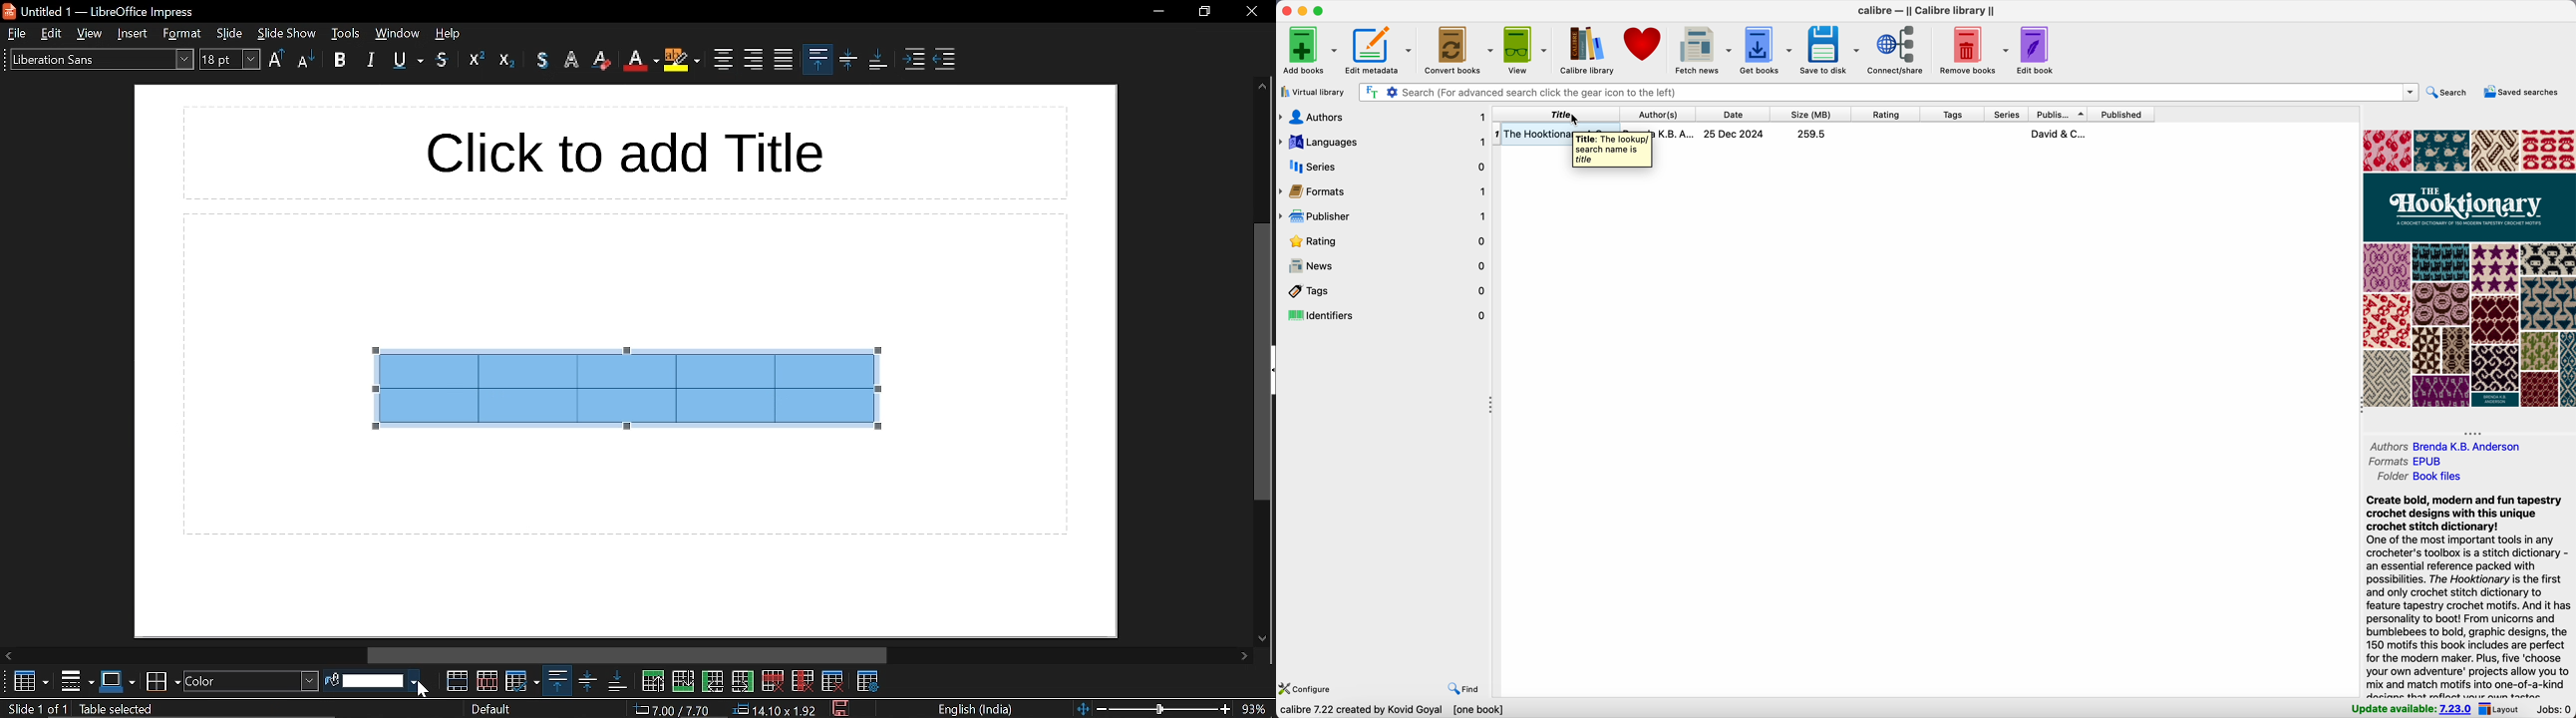 The width and height of the screenshot is (2576, 728). Describe the element at coordinates (276, 58) in the screenshot. I see `upper case` at that location.